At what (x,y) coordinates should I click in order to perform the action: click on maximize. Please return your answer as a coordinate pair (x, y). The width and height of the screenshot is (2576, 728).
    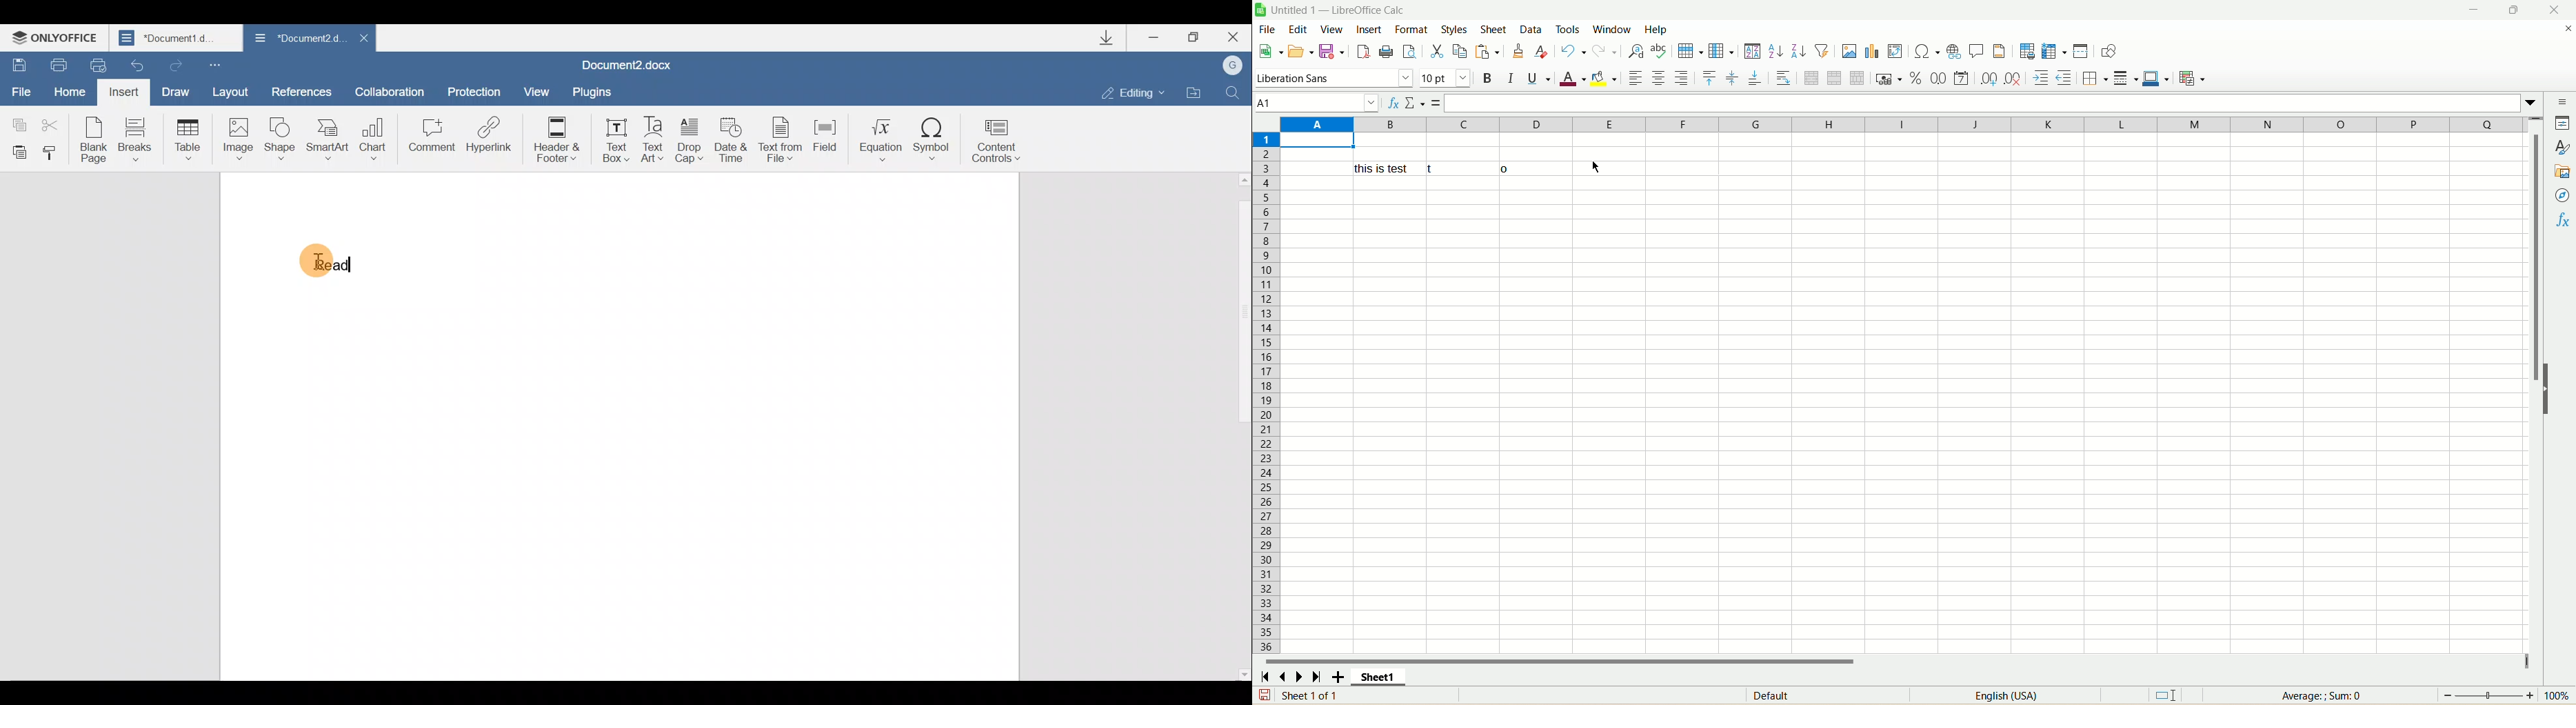
    Looking at the image, I should click on (2512, 10).